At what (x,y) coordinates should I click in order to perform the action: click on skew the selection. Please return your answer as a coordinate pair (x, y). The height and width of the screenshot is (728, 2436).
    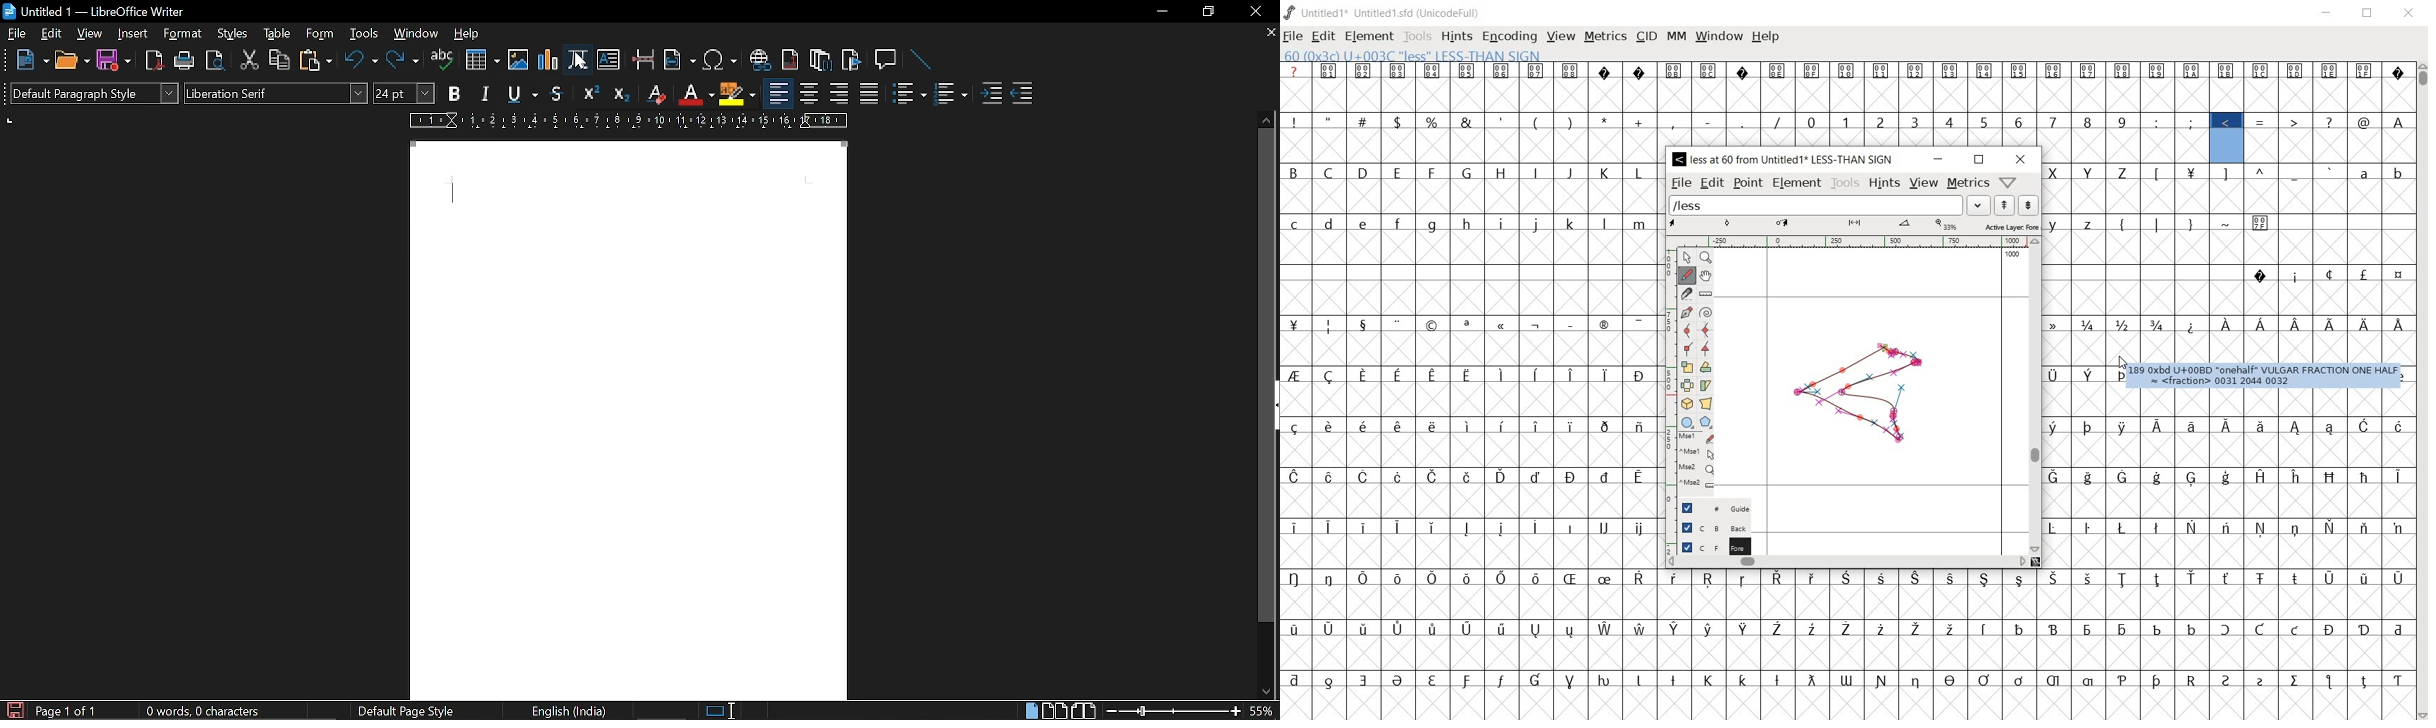
    Looking at the image, I should click on (1707, 384).